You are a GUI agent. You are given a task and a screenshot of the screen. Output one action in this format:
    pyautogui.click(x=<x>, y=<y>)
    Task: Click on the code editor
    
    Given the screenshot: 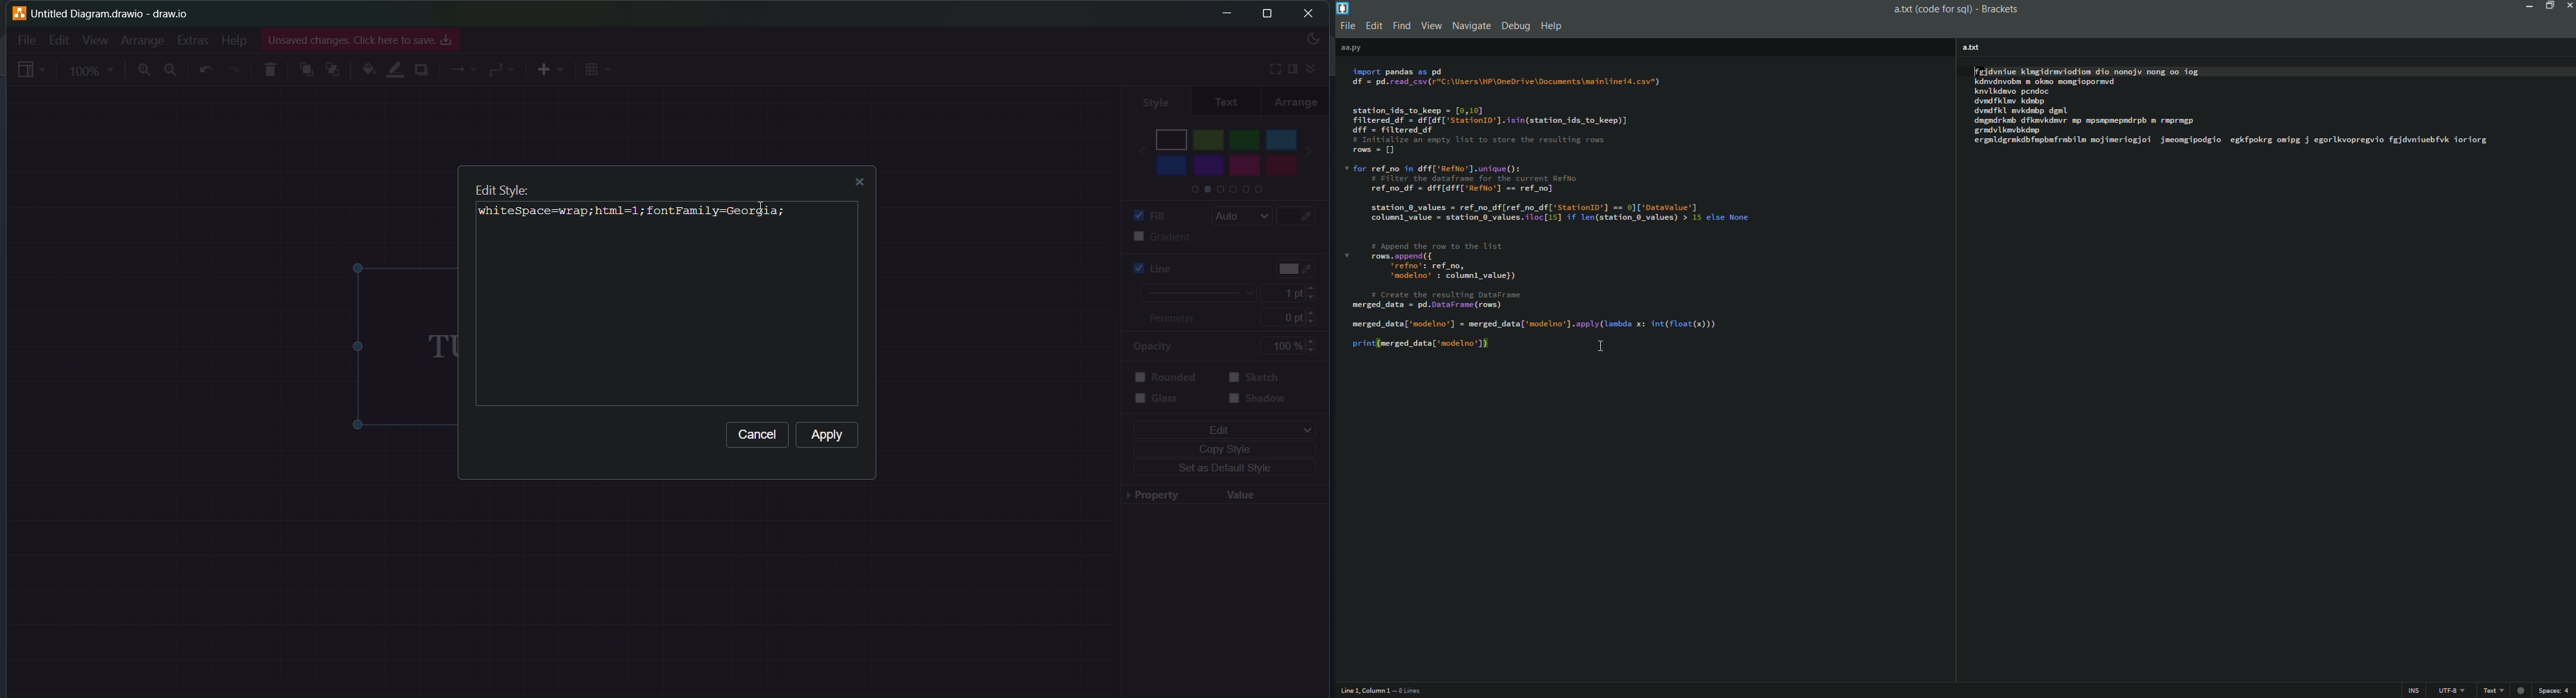 What is the action you would take?
    pyautogui.click(x=2238, y=107)
    